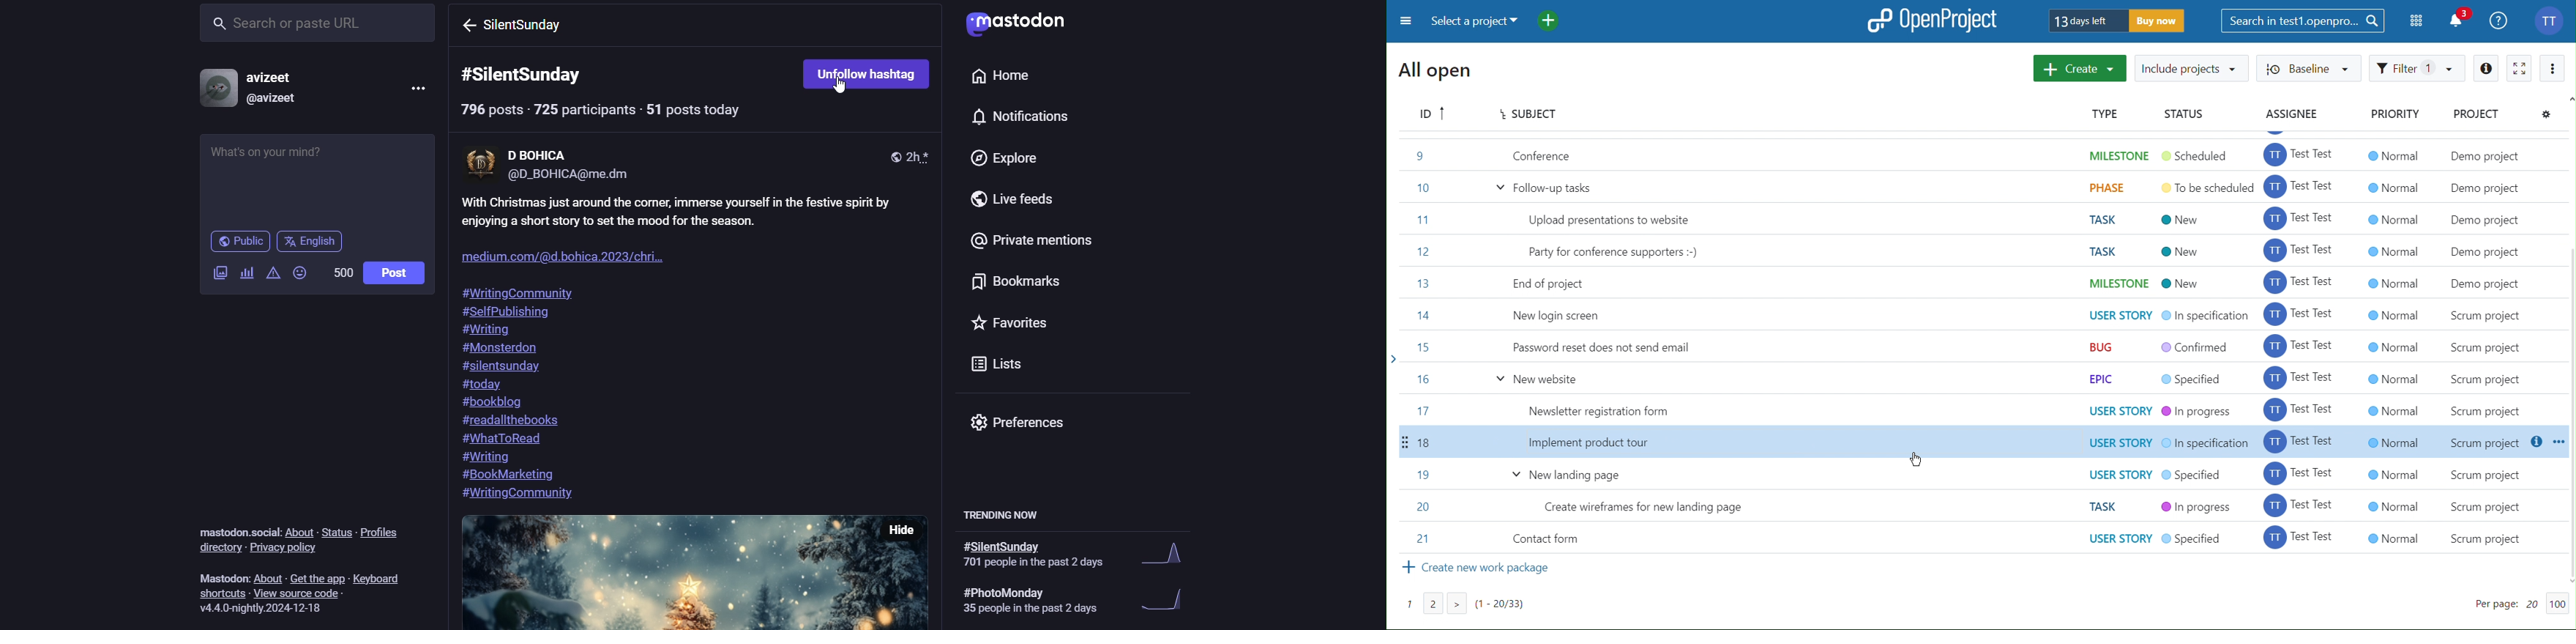 The image size is (2576, 644). What do you see at coordinates (218, 88) in the screenshot?
I see `profile picture` at bounding box center [218, 88].